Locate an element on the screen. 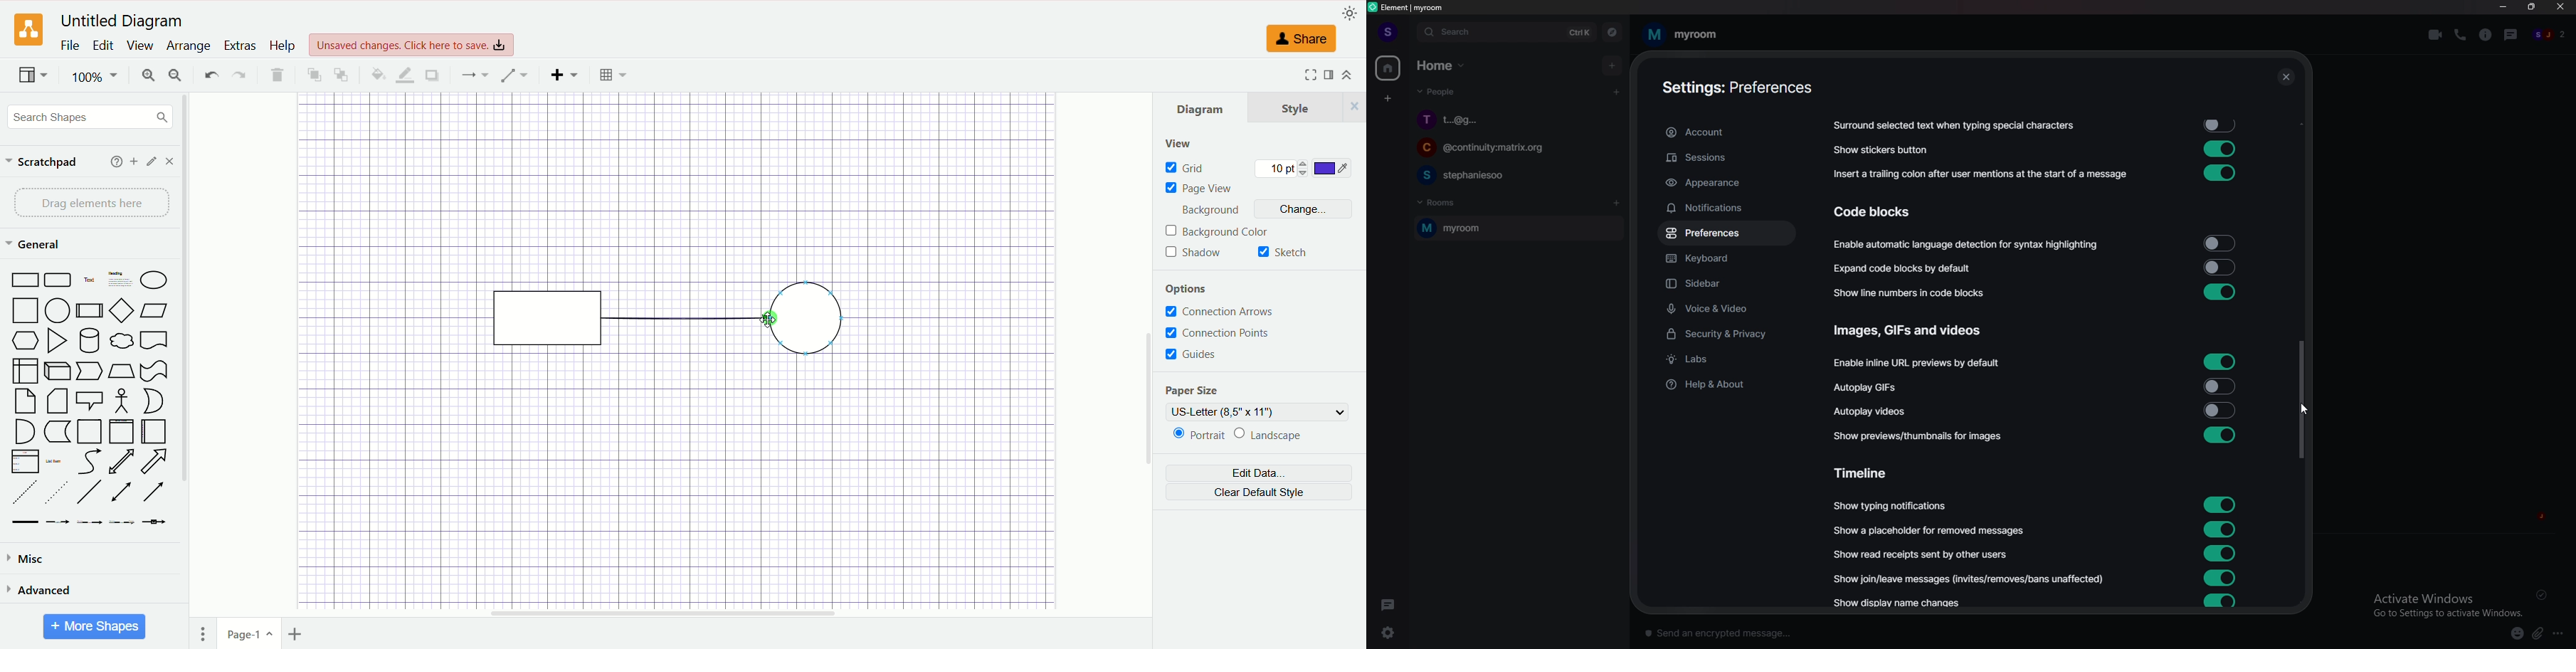 This screenshot has height=672, width=2576. Speech Bubble is located at coordinates (90, 401).